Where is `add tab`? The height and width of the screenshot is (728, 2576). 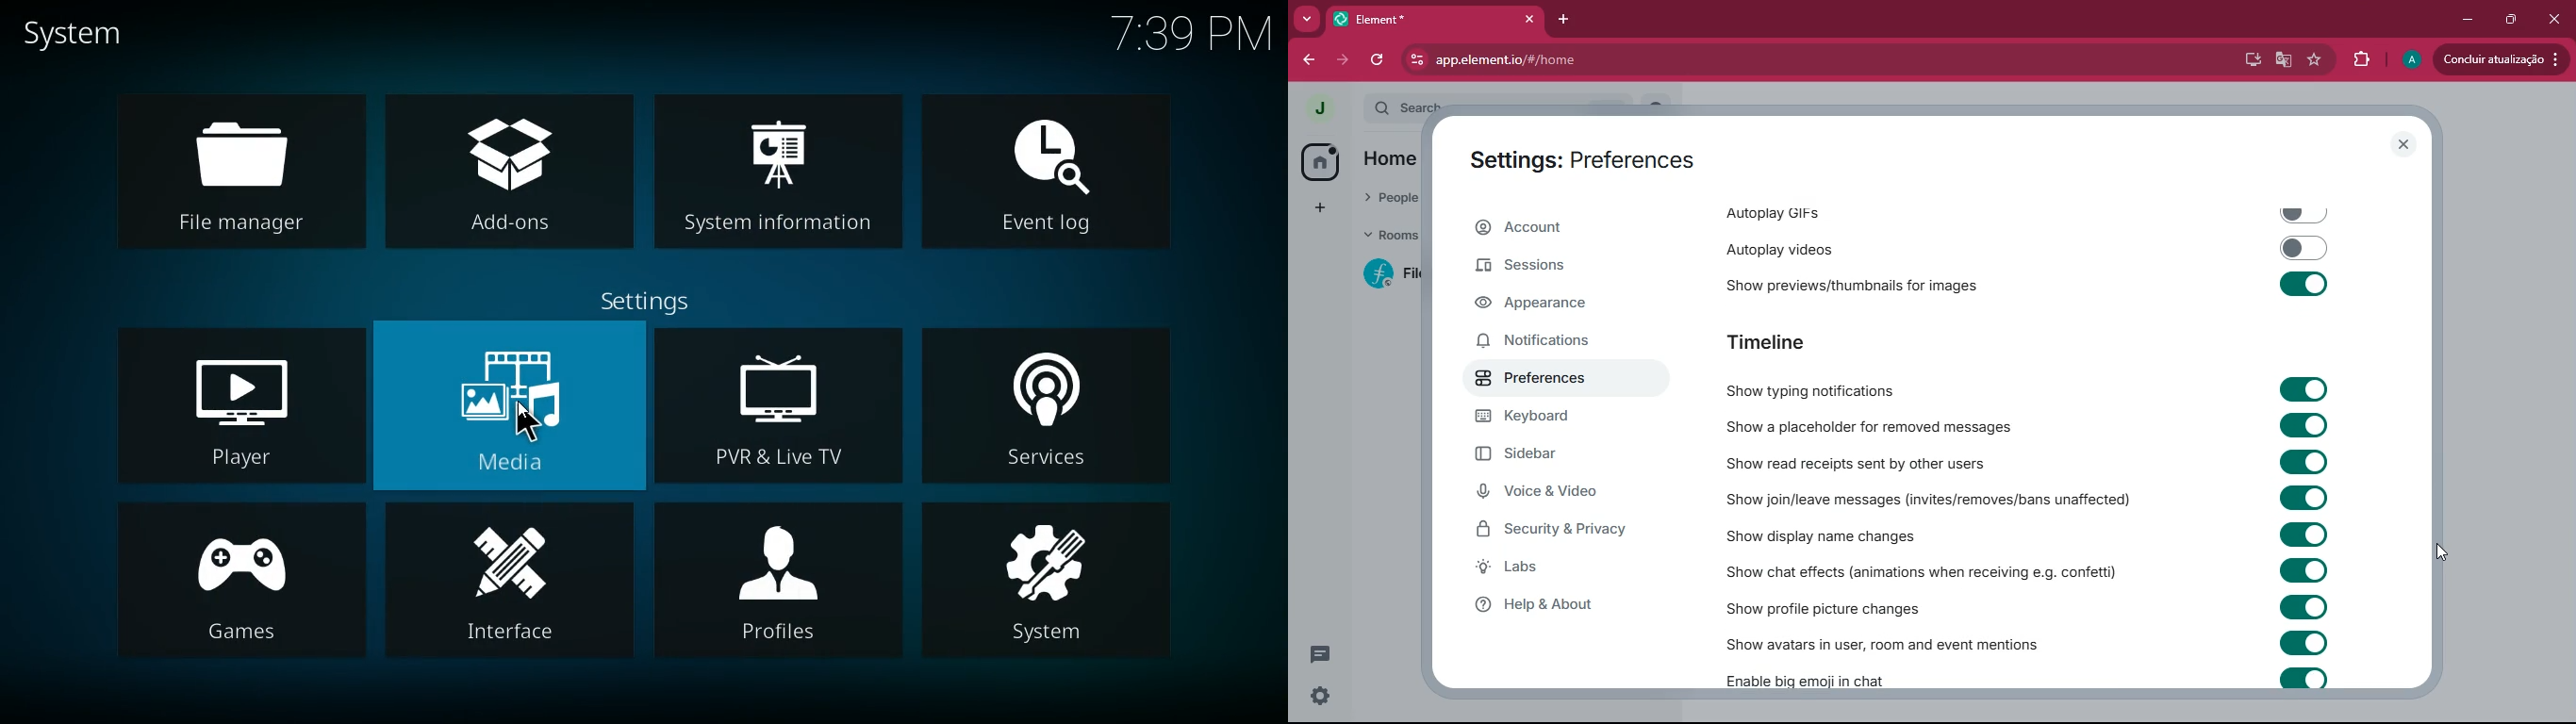 add tab is located at coordinates (1566, 20).